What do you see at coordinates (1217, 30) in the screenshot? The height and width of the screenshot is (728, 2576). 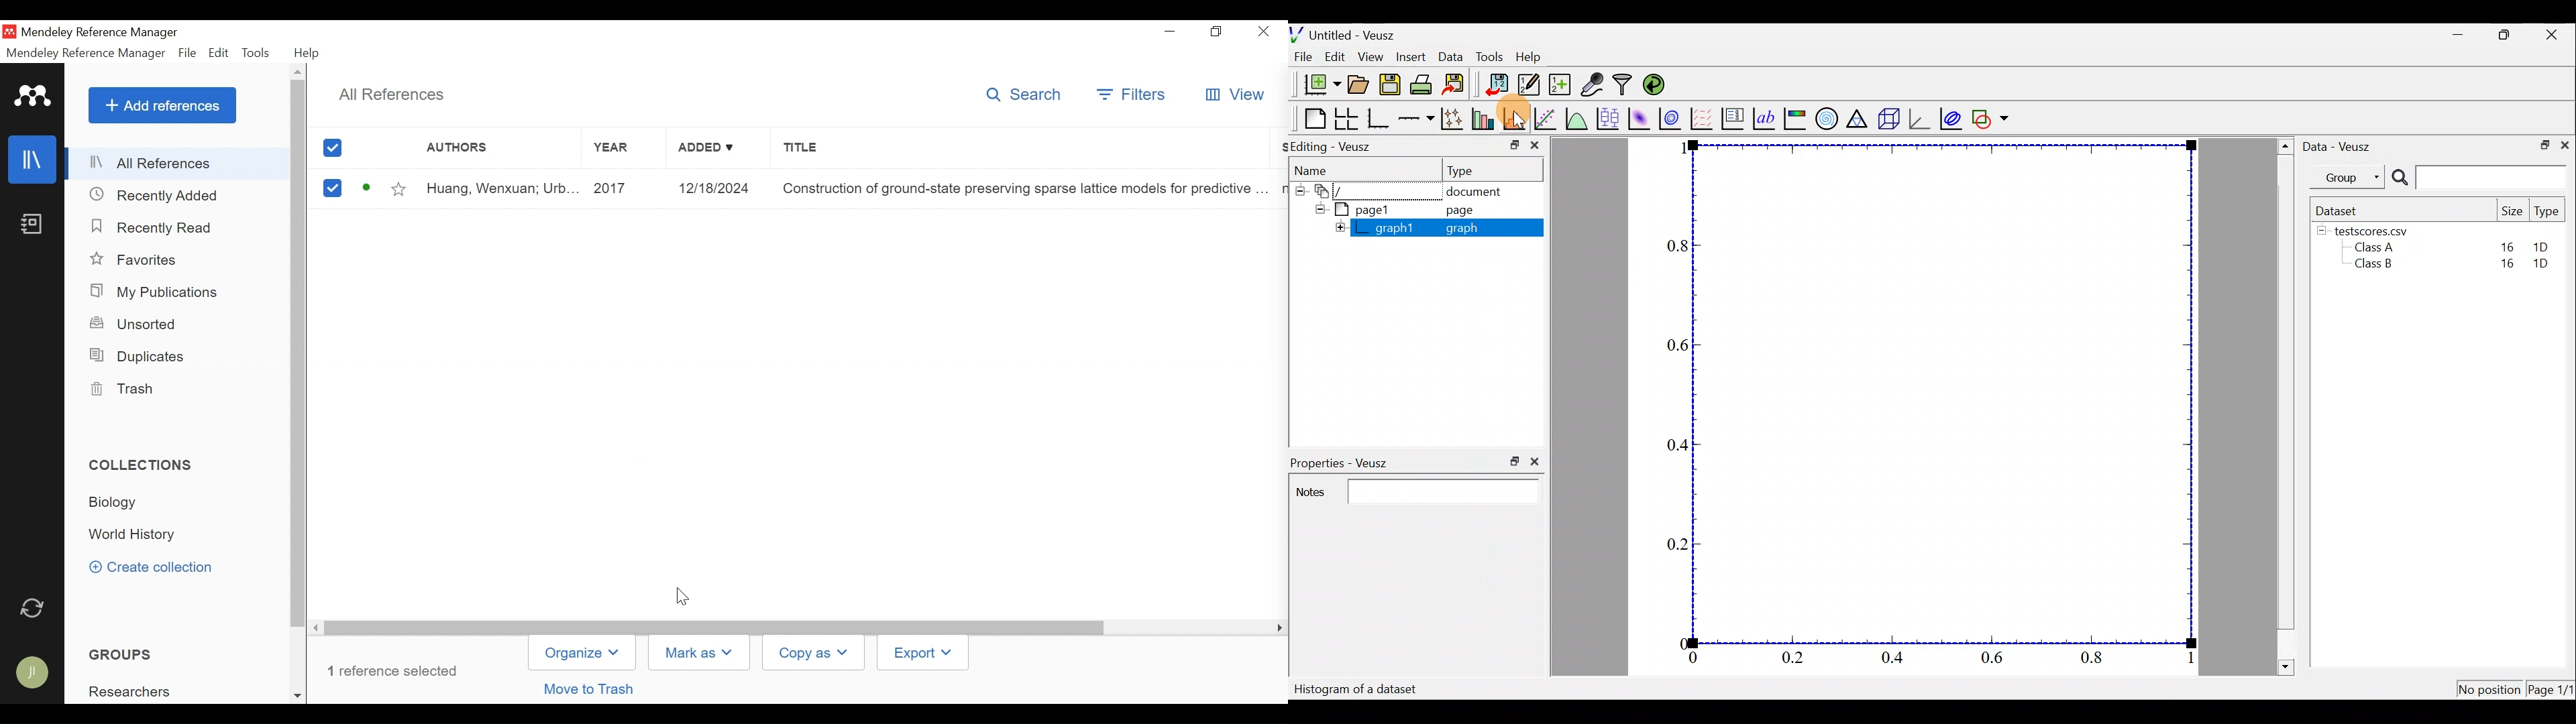 I see `Restore` at bounding box center [1217, 30].